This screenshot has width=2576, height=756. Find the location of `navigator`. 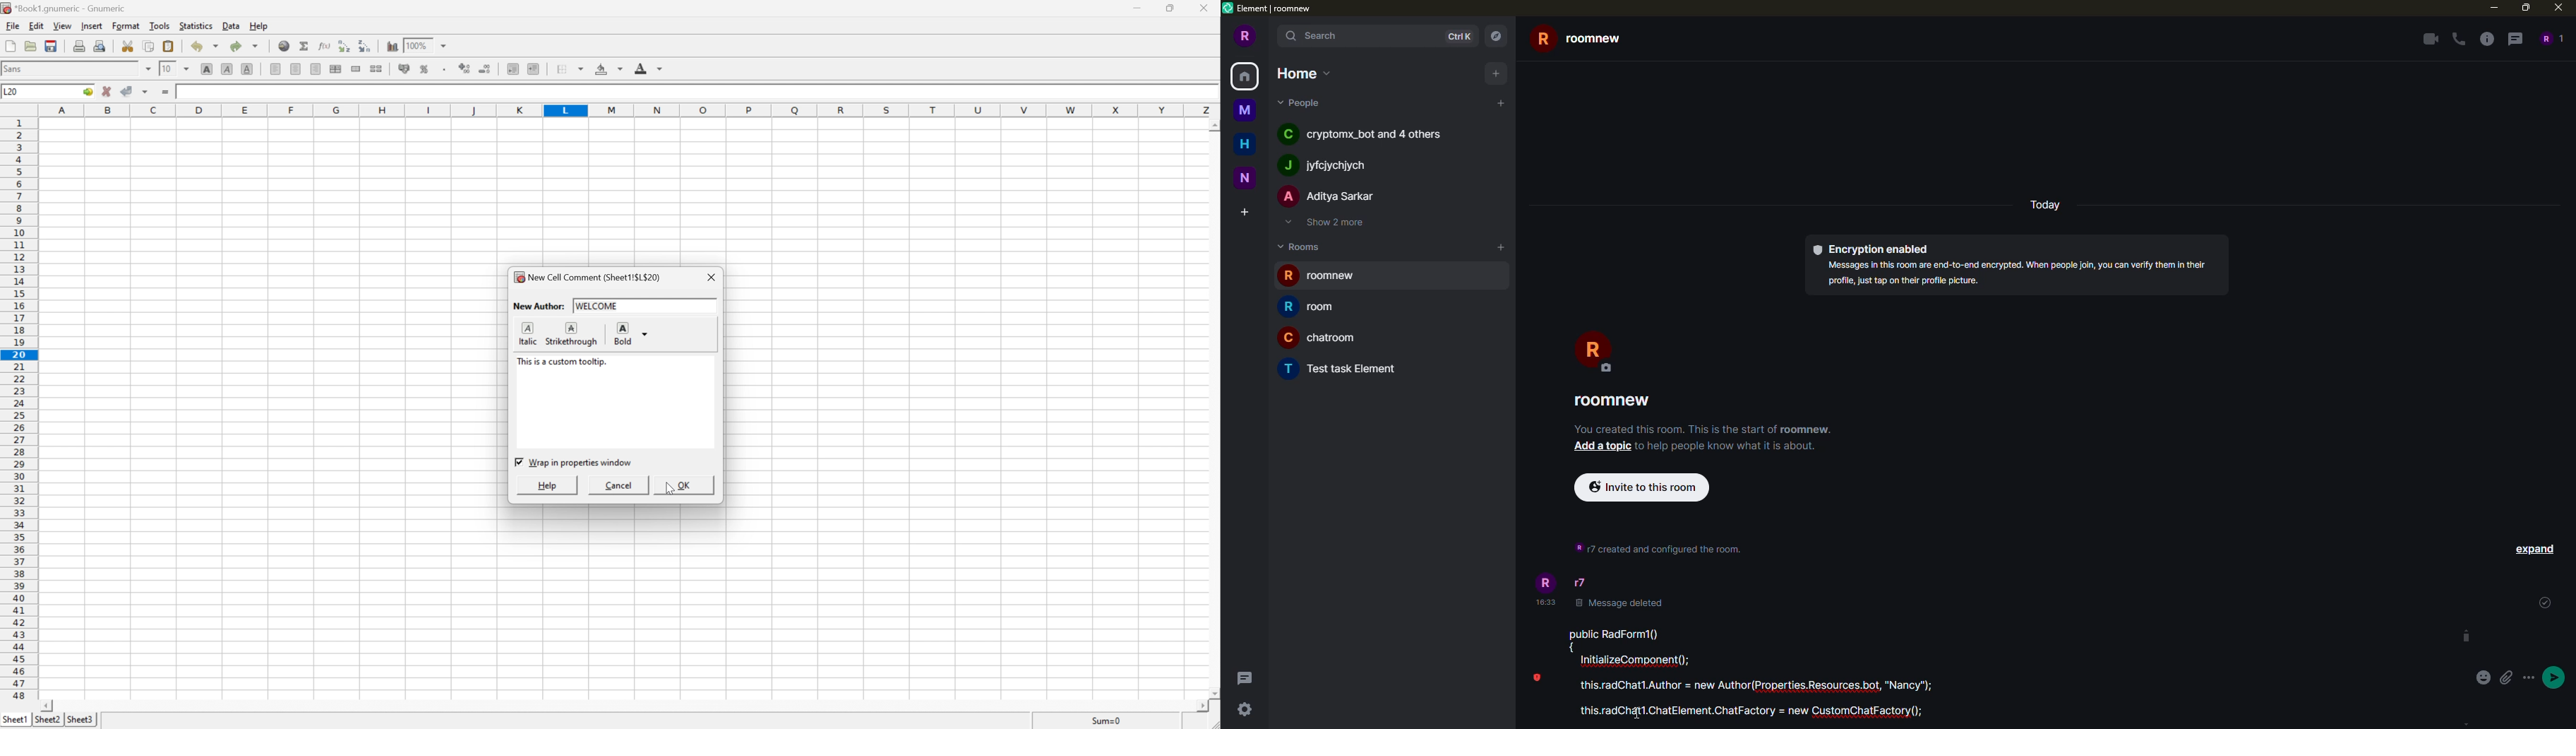

navigator is located at coordinates (1496, 35).